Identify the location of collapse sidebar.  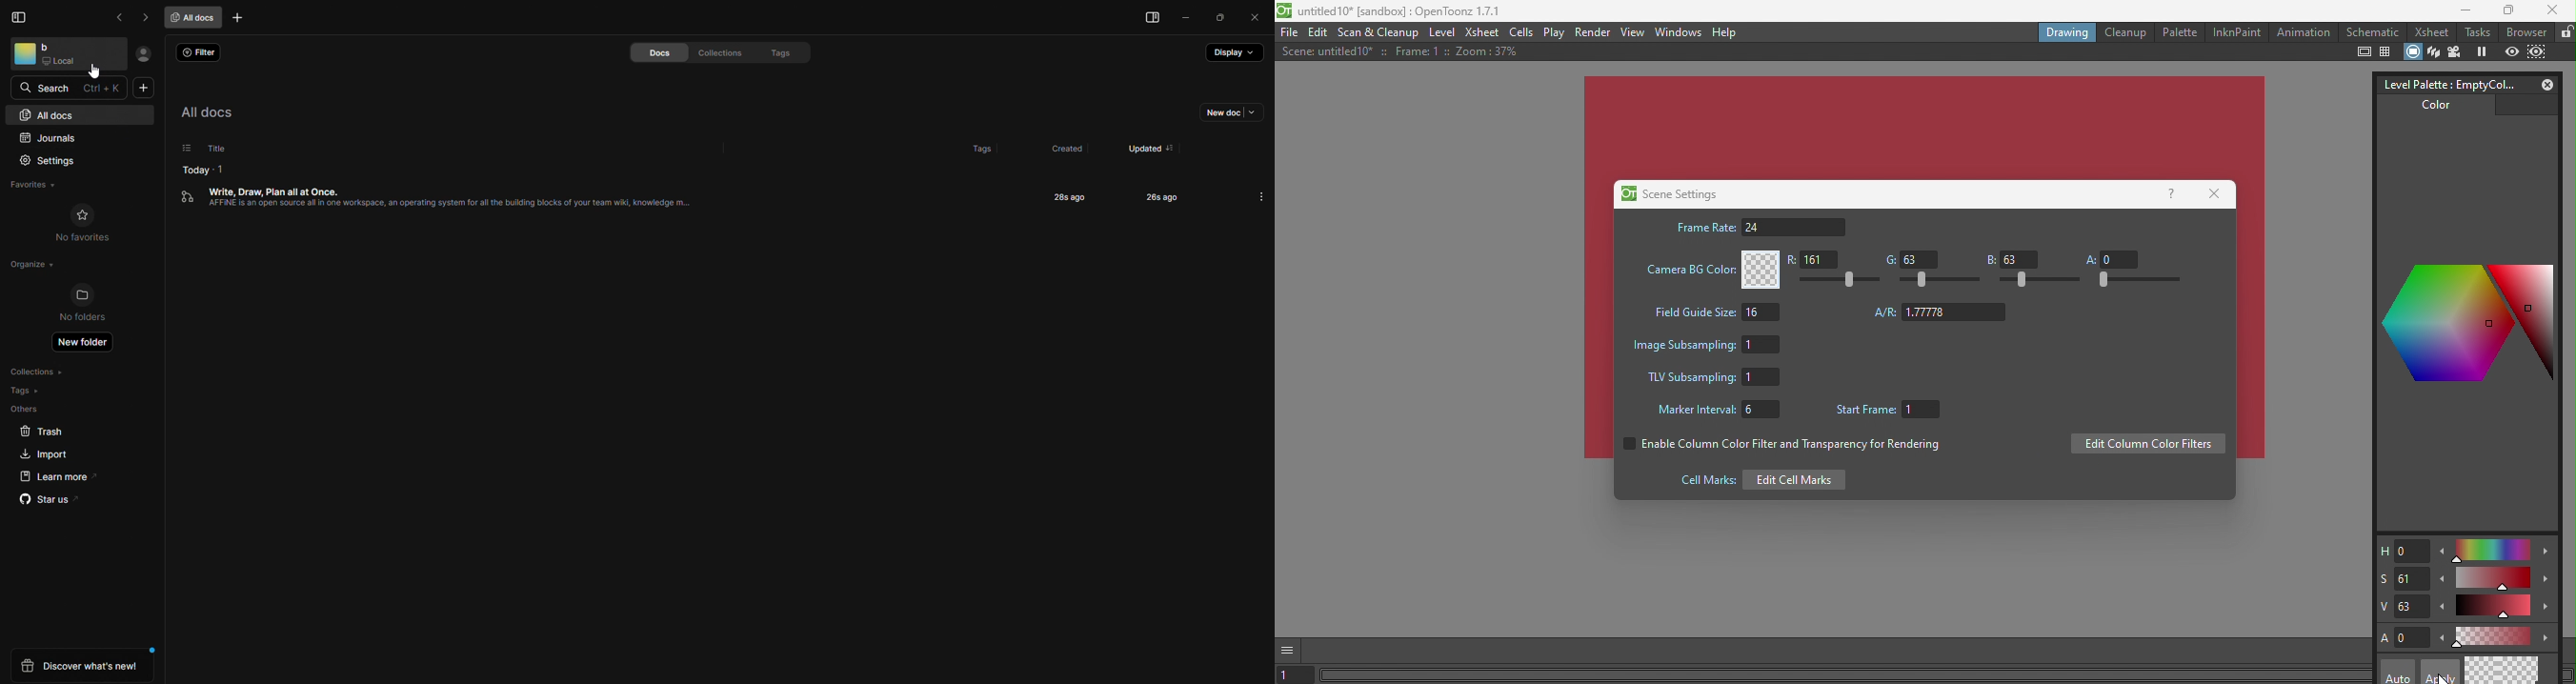
(21, 17).